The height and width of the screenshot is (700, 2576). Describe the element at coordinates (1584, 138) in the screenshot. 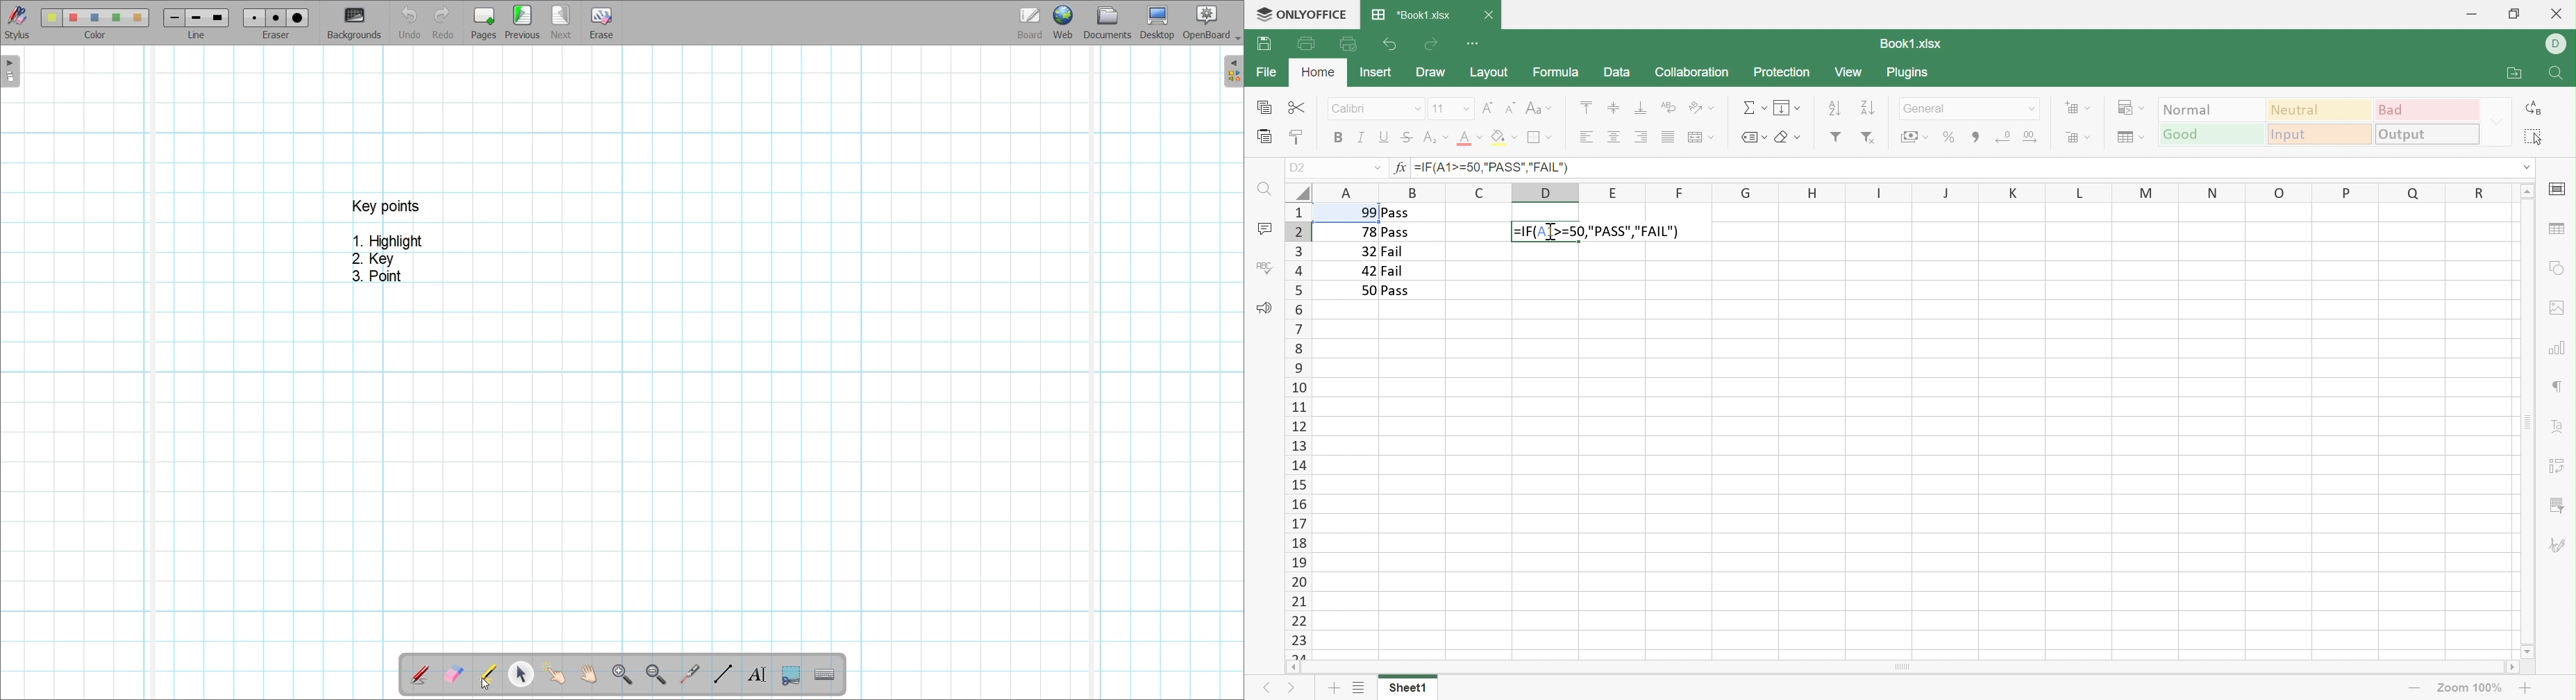

I see `Align left` at that location.